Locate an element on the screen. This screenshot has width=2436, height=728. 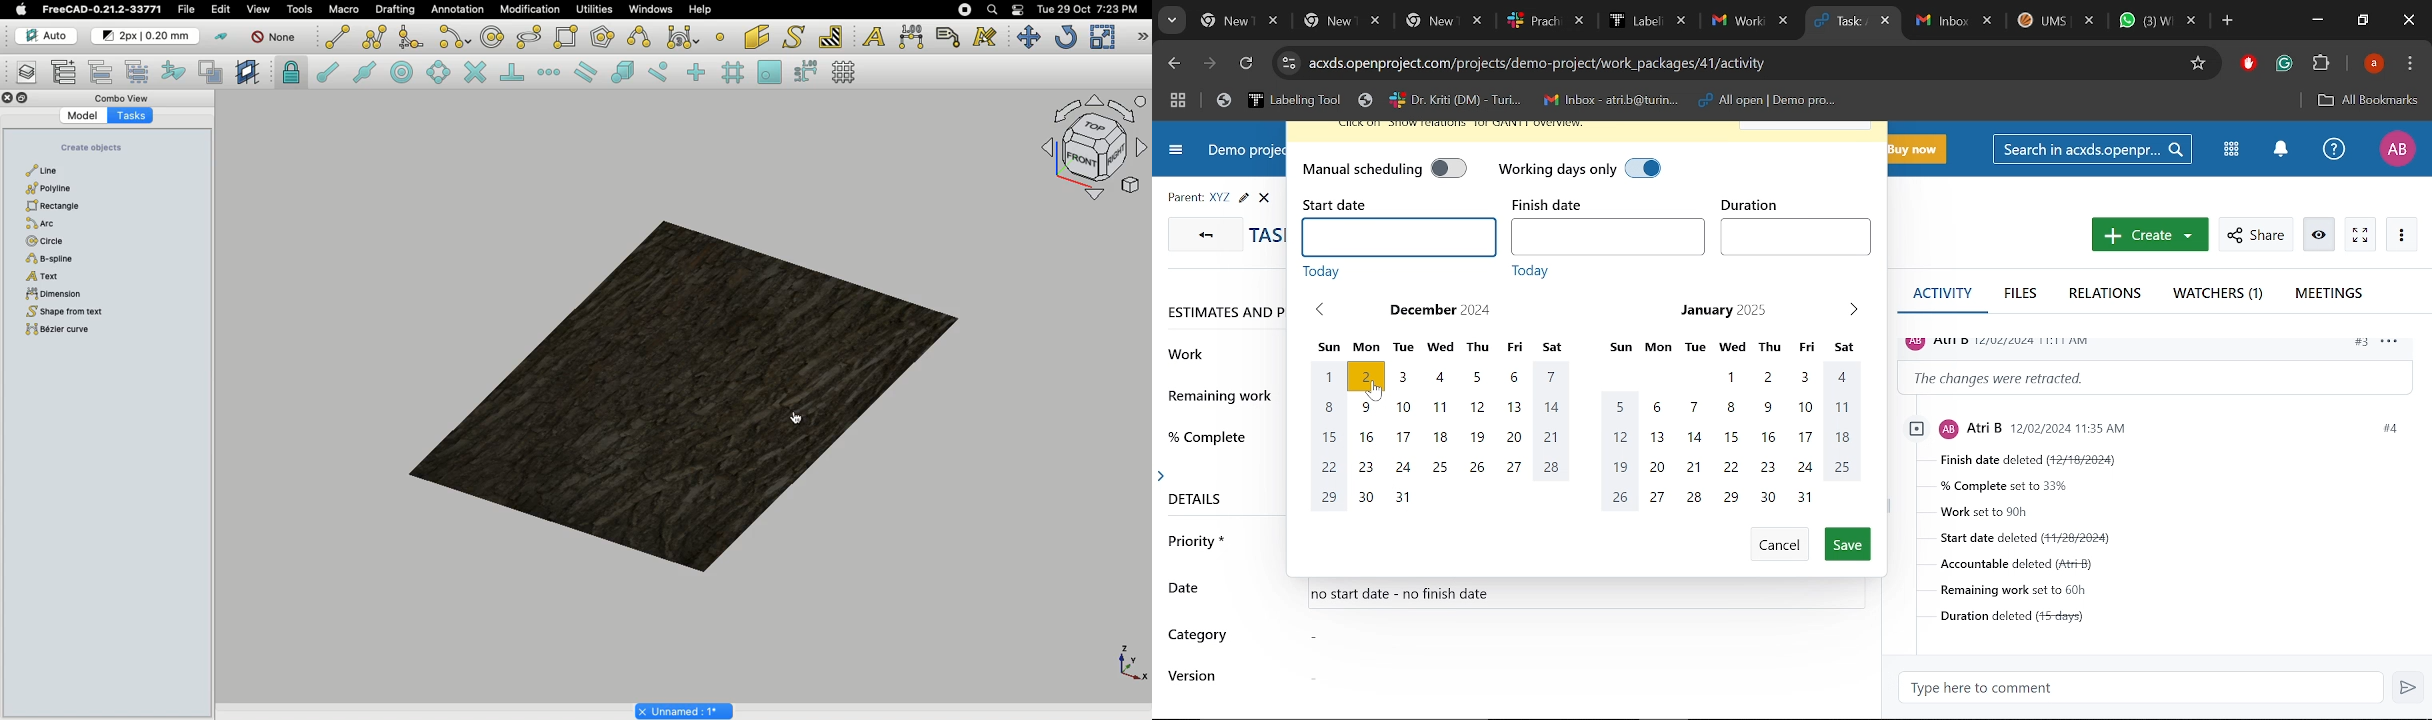
Snap parallel is located at coordinates (584, 72).